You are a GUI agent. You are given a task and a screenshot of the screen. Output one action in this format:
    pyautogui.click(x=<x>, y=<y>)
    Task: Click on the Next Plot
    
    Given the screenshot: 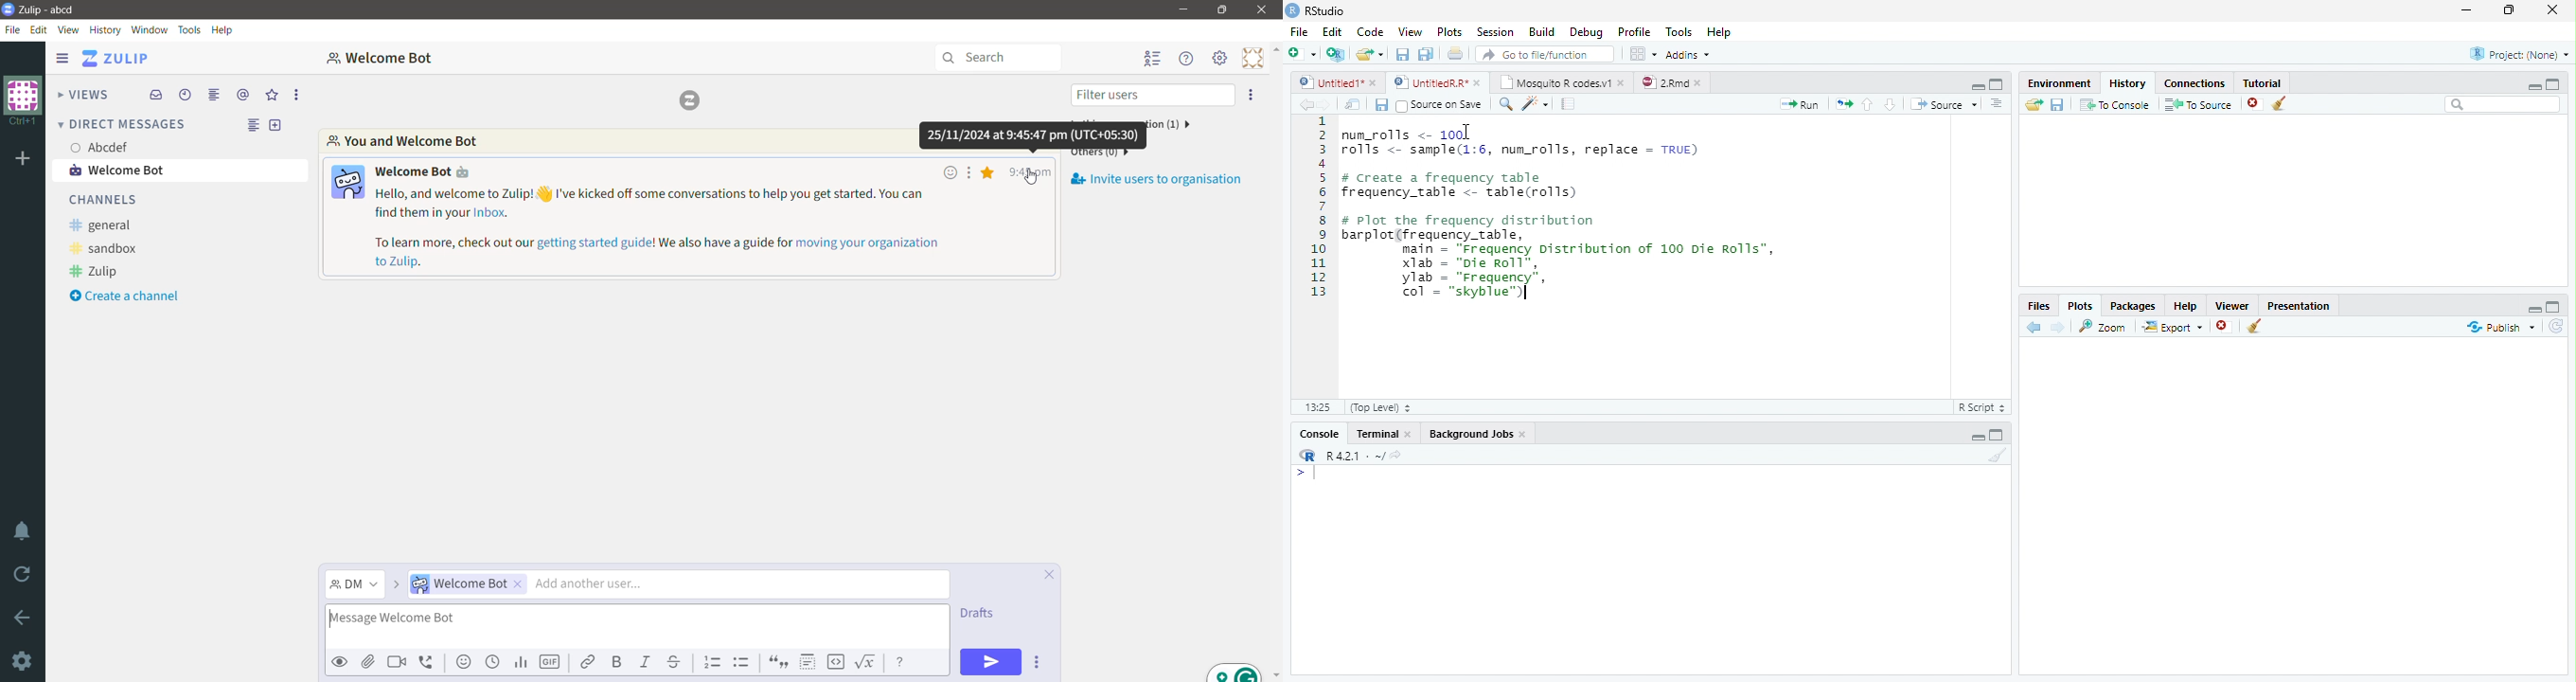 What is the action you would take?
    pyautogui.click(x=2059, y=327)
    